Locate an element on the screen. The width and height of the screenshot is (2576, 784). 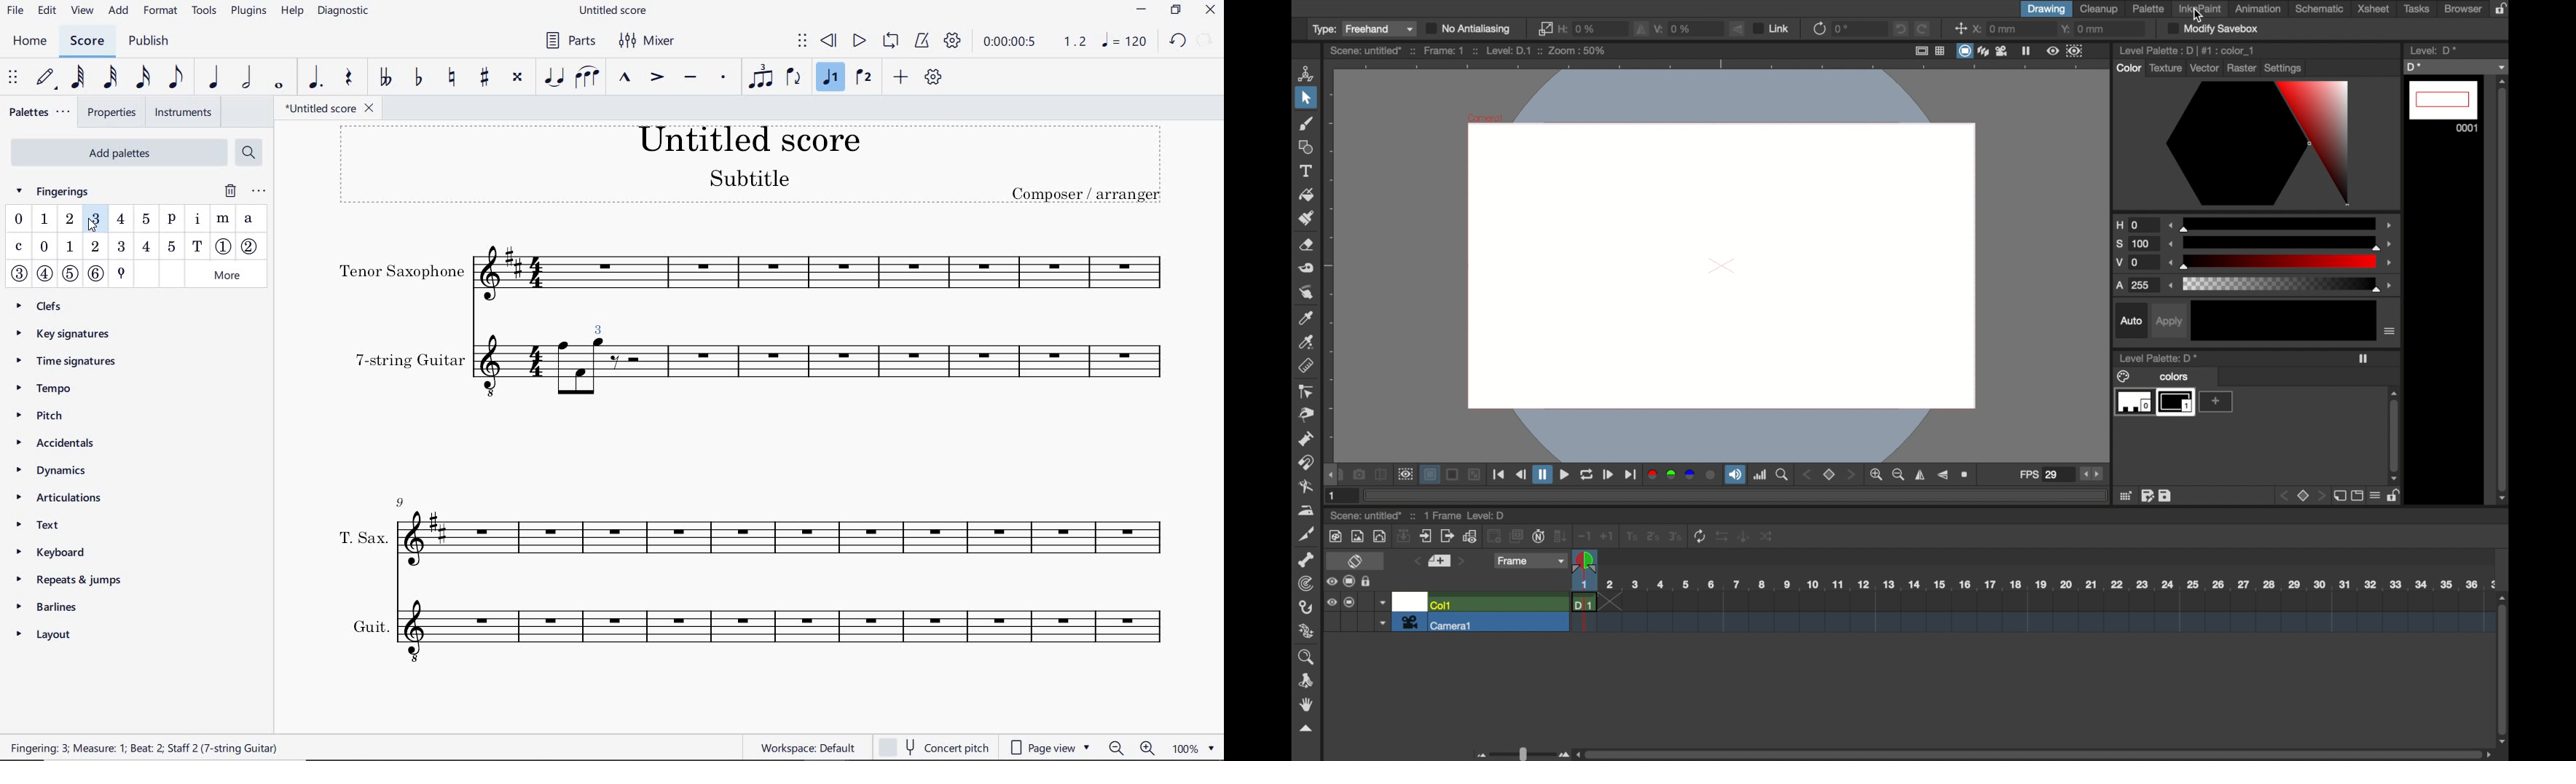
TOGGLE DOUBLE-SHARP is located at coordinates (519, 77).